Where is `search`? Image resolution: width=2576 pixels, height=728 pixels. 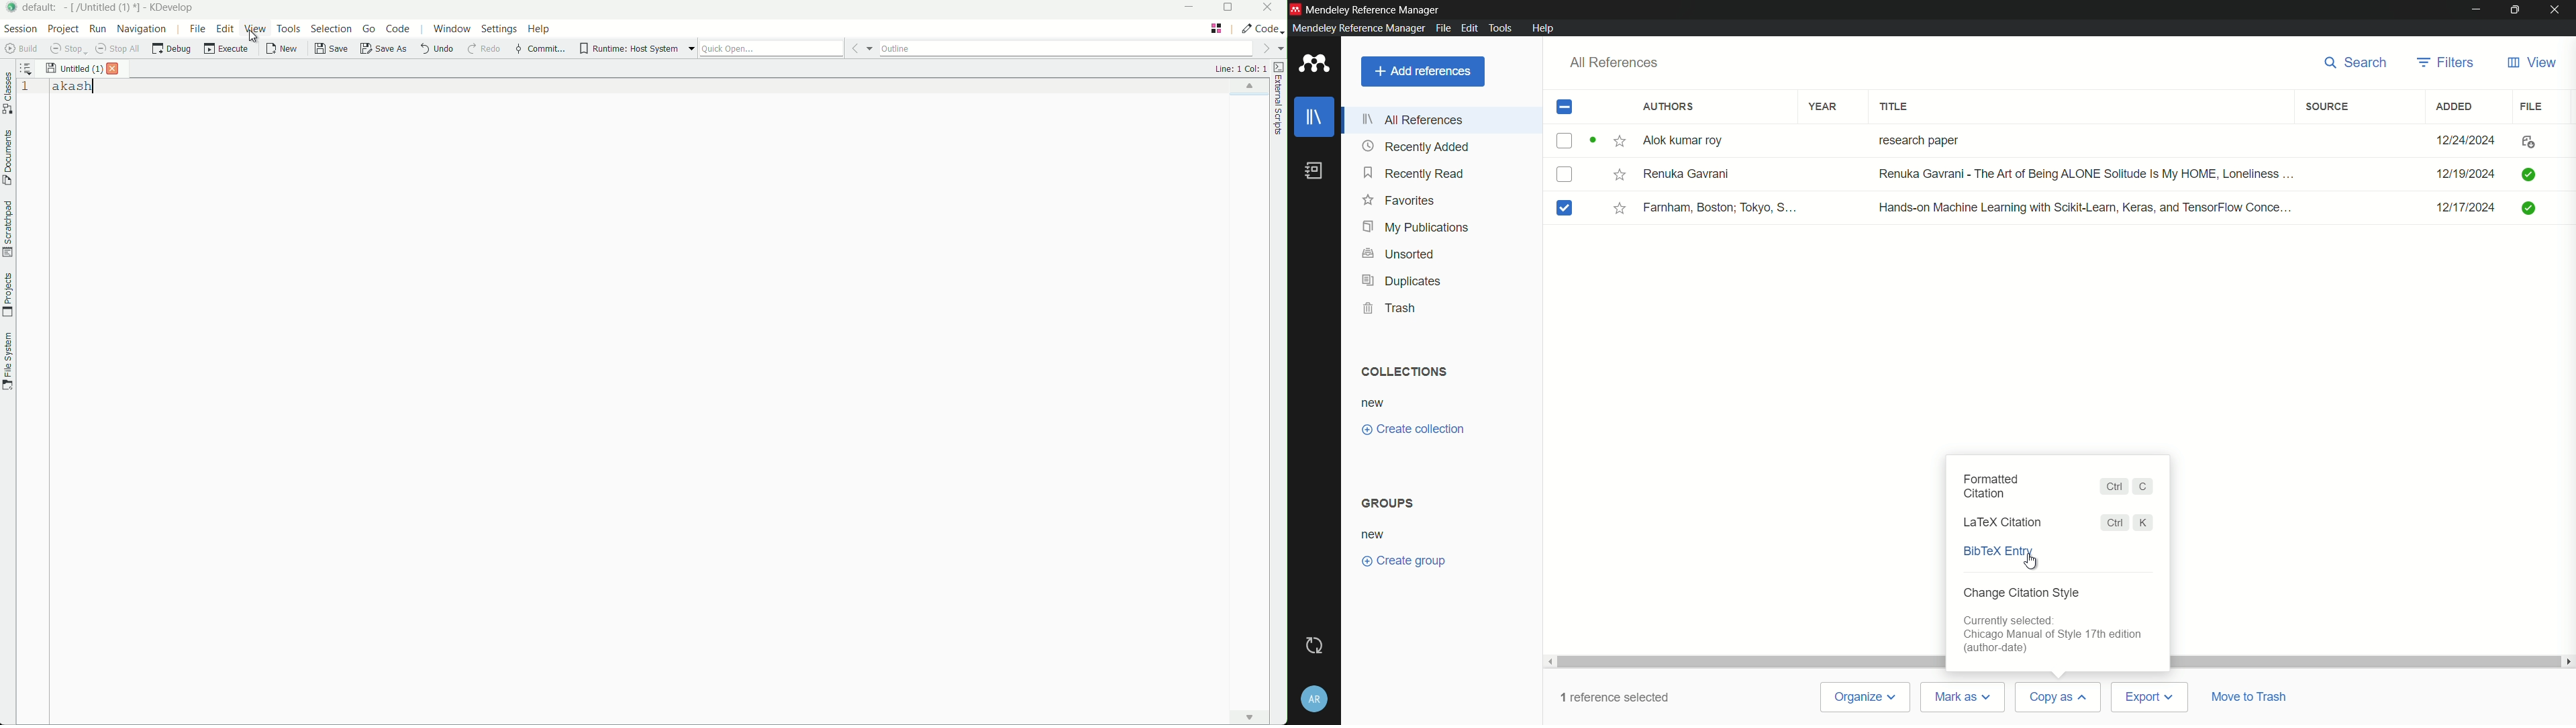 search is located at coordinates (2357, 62).